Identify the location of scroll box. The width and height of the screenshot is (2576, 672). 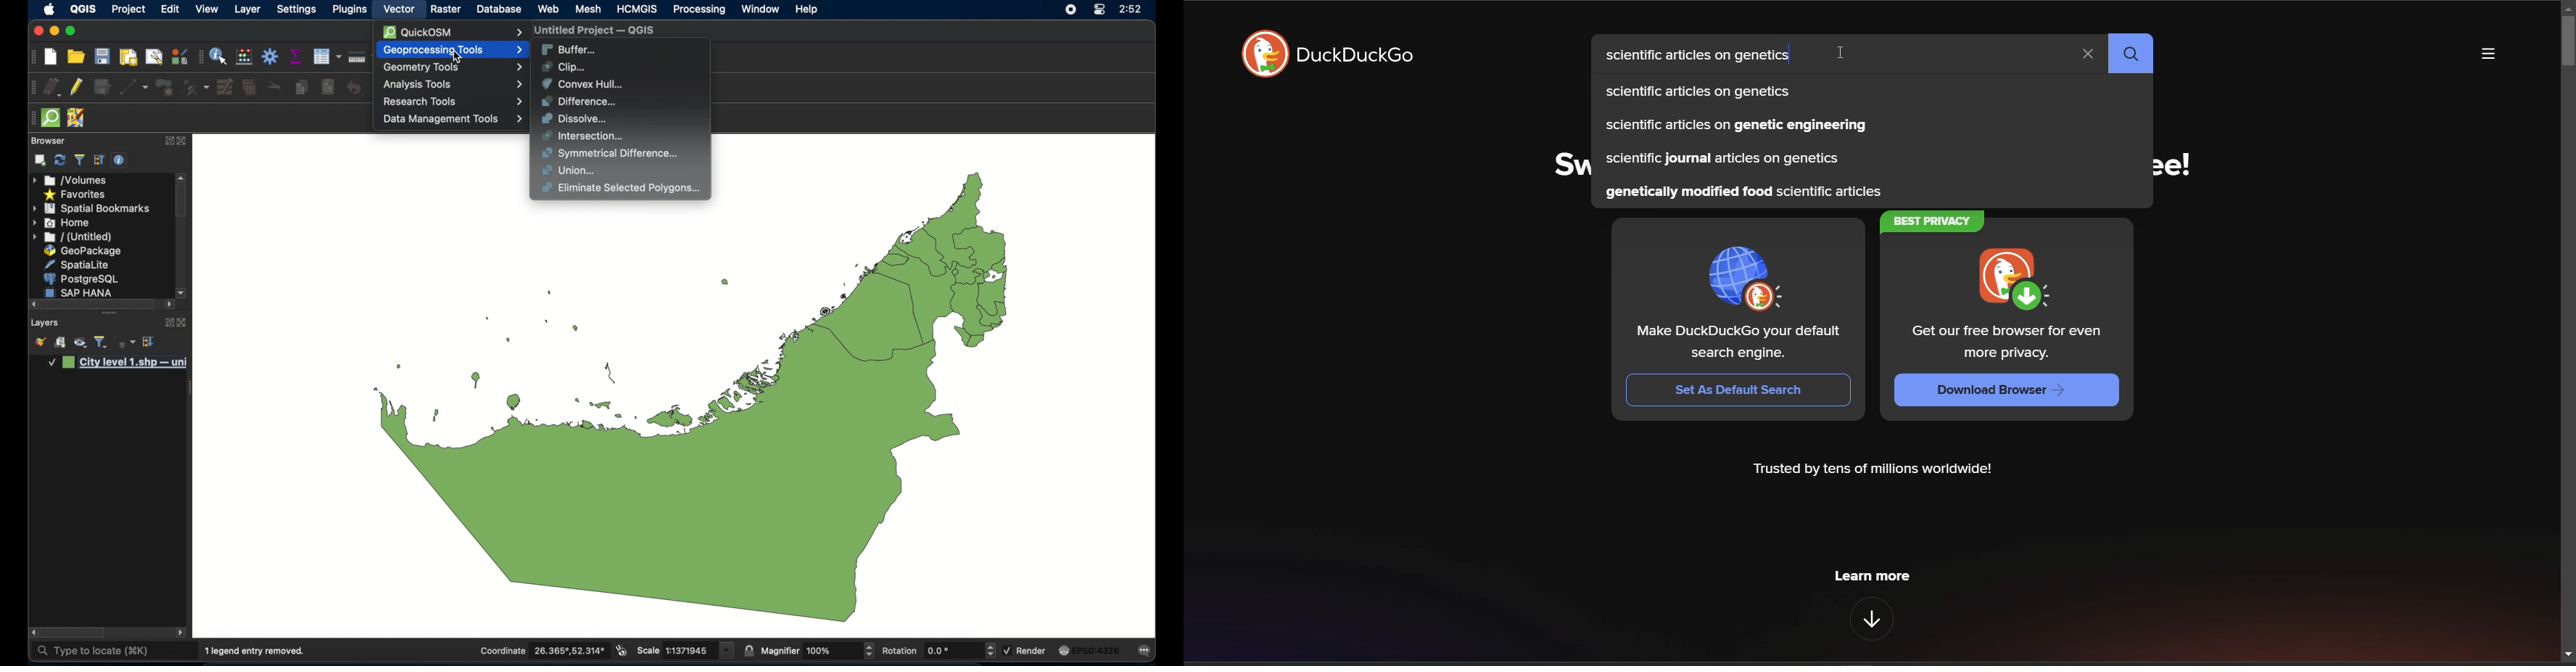
(75, 633).